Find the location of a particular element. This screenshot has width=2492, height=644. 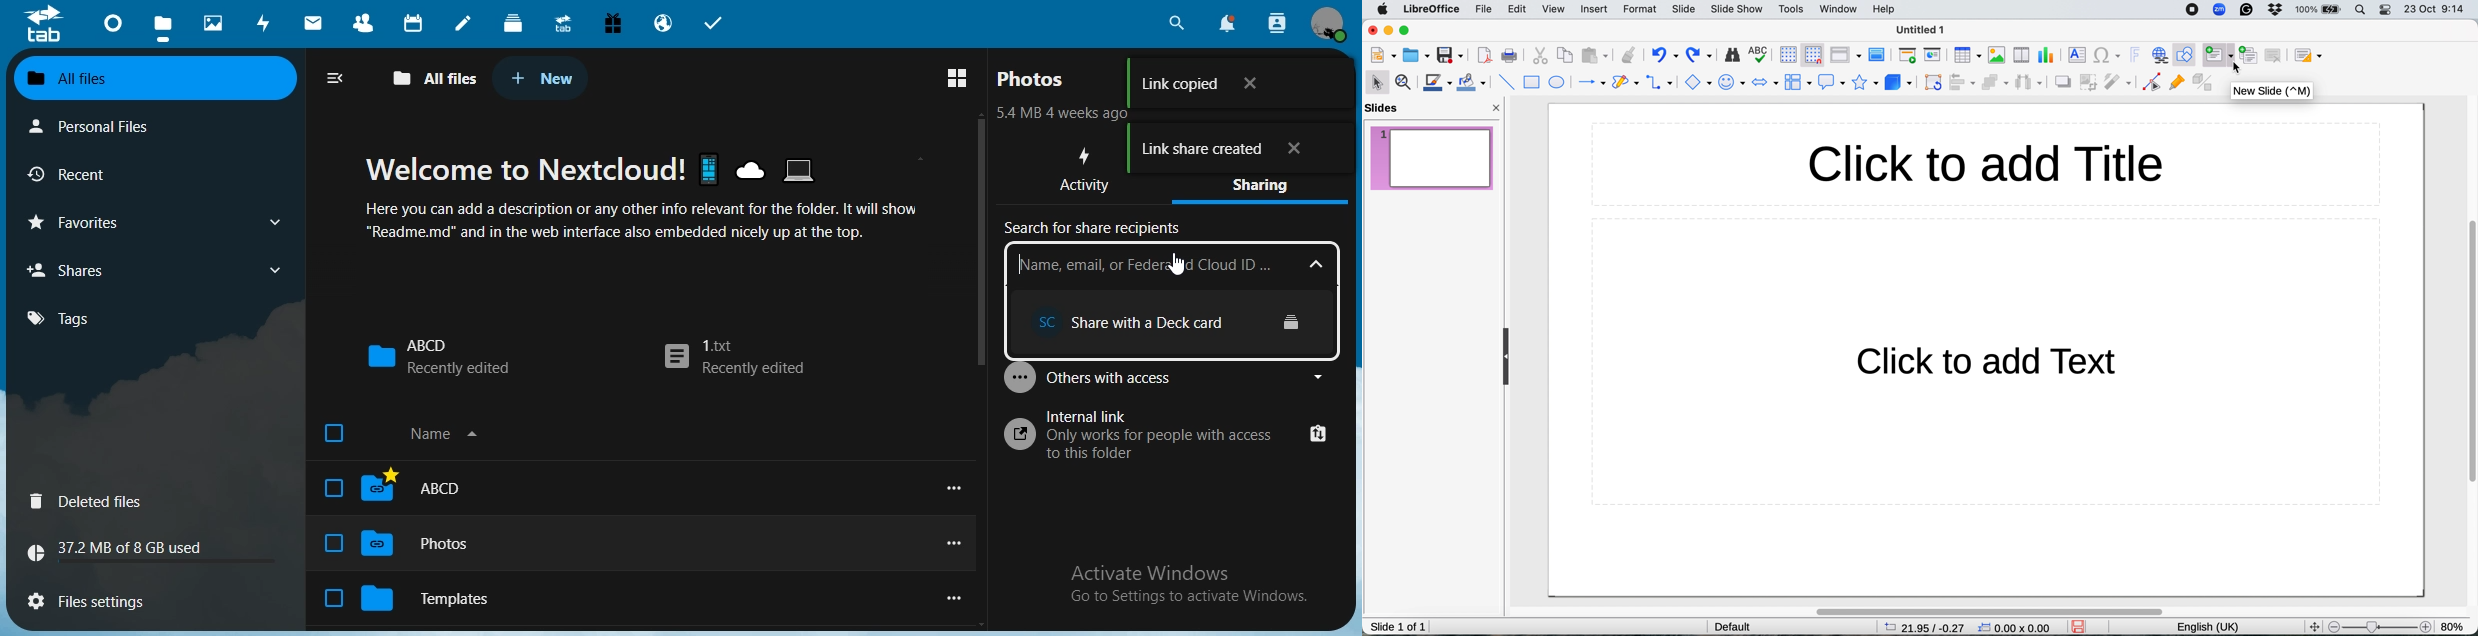

show draw functions is located at coordinates (2185, 53).